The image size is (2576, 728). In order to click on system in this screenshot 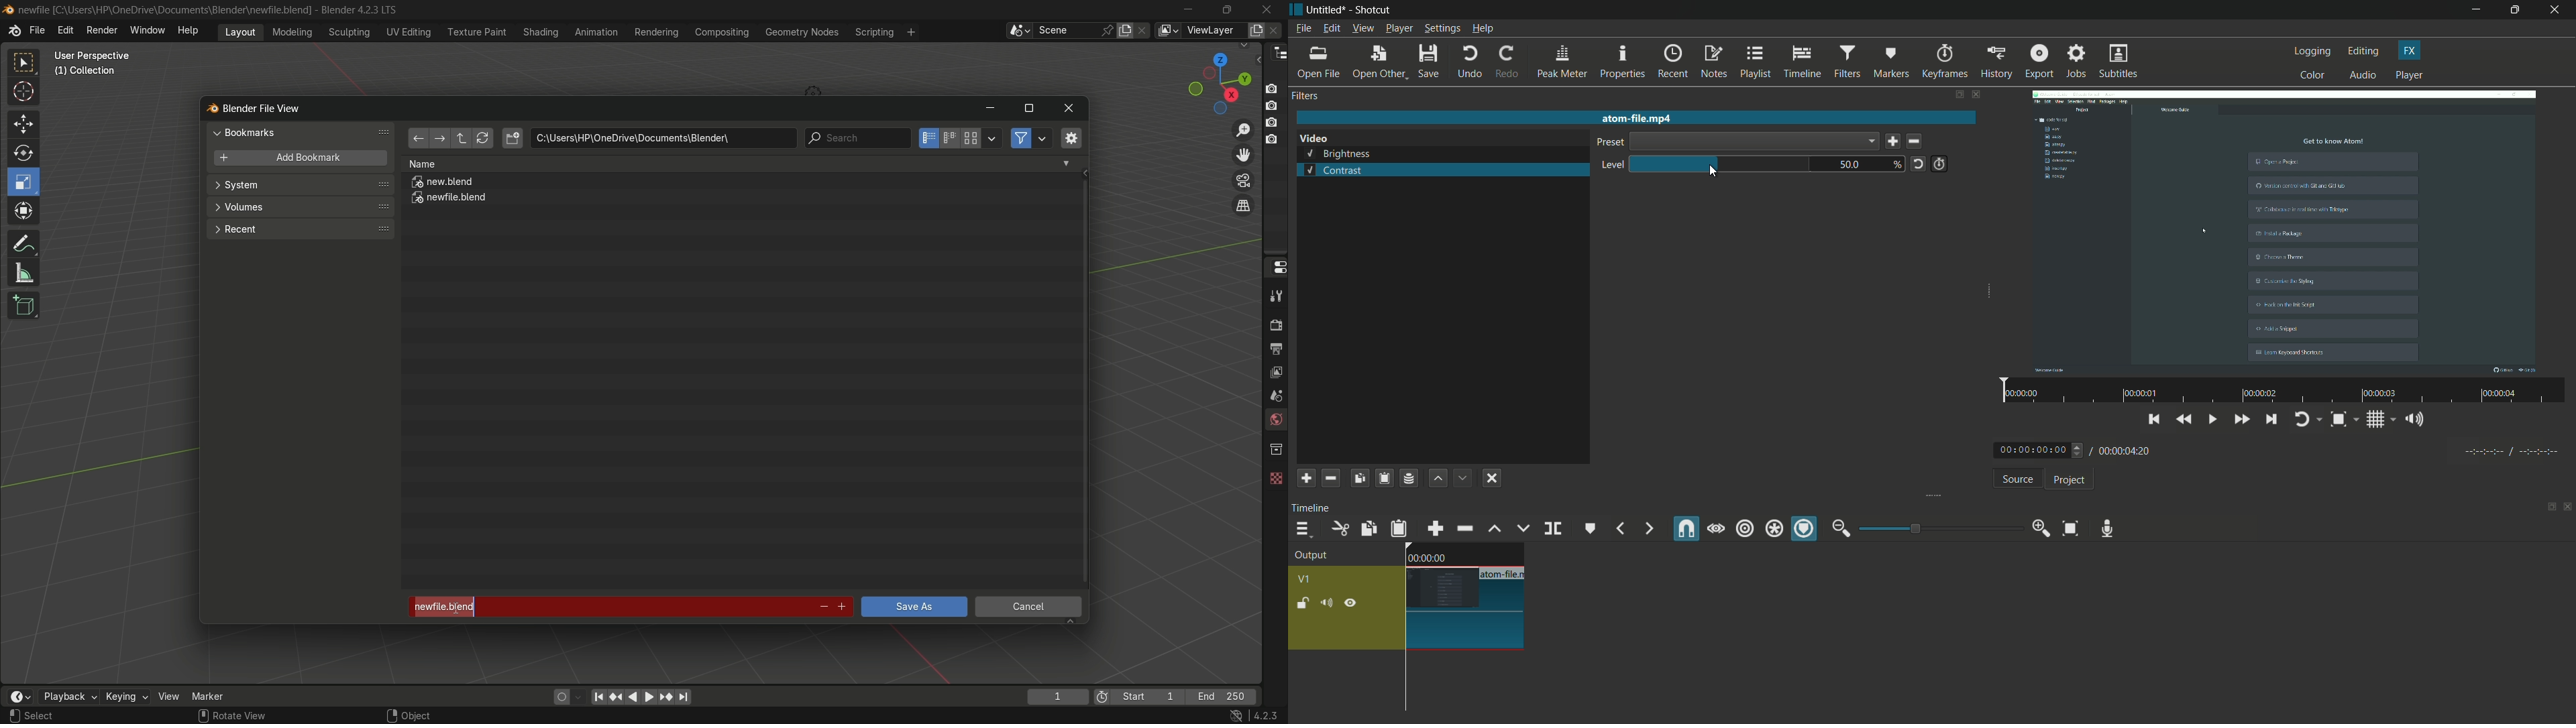, I will do `click(301, 186)`.